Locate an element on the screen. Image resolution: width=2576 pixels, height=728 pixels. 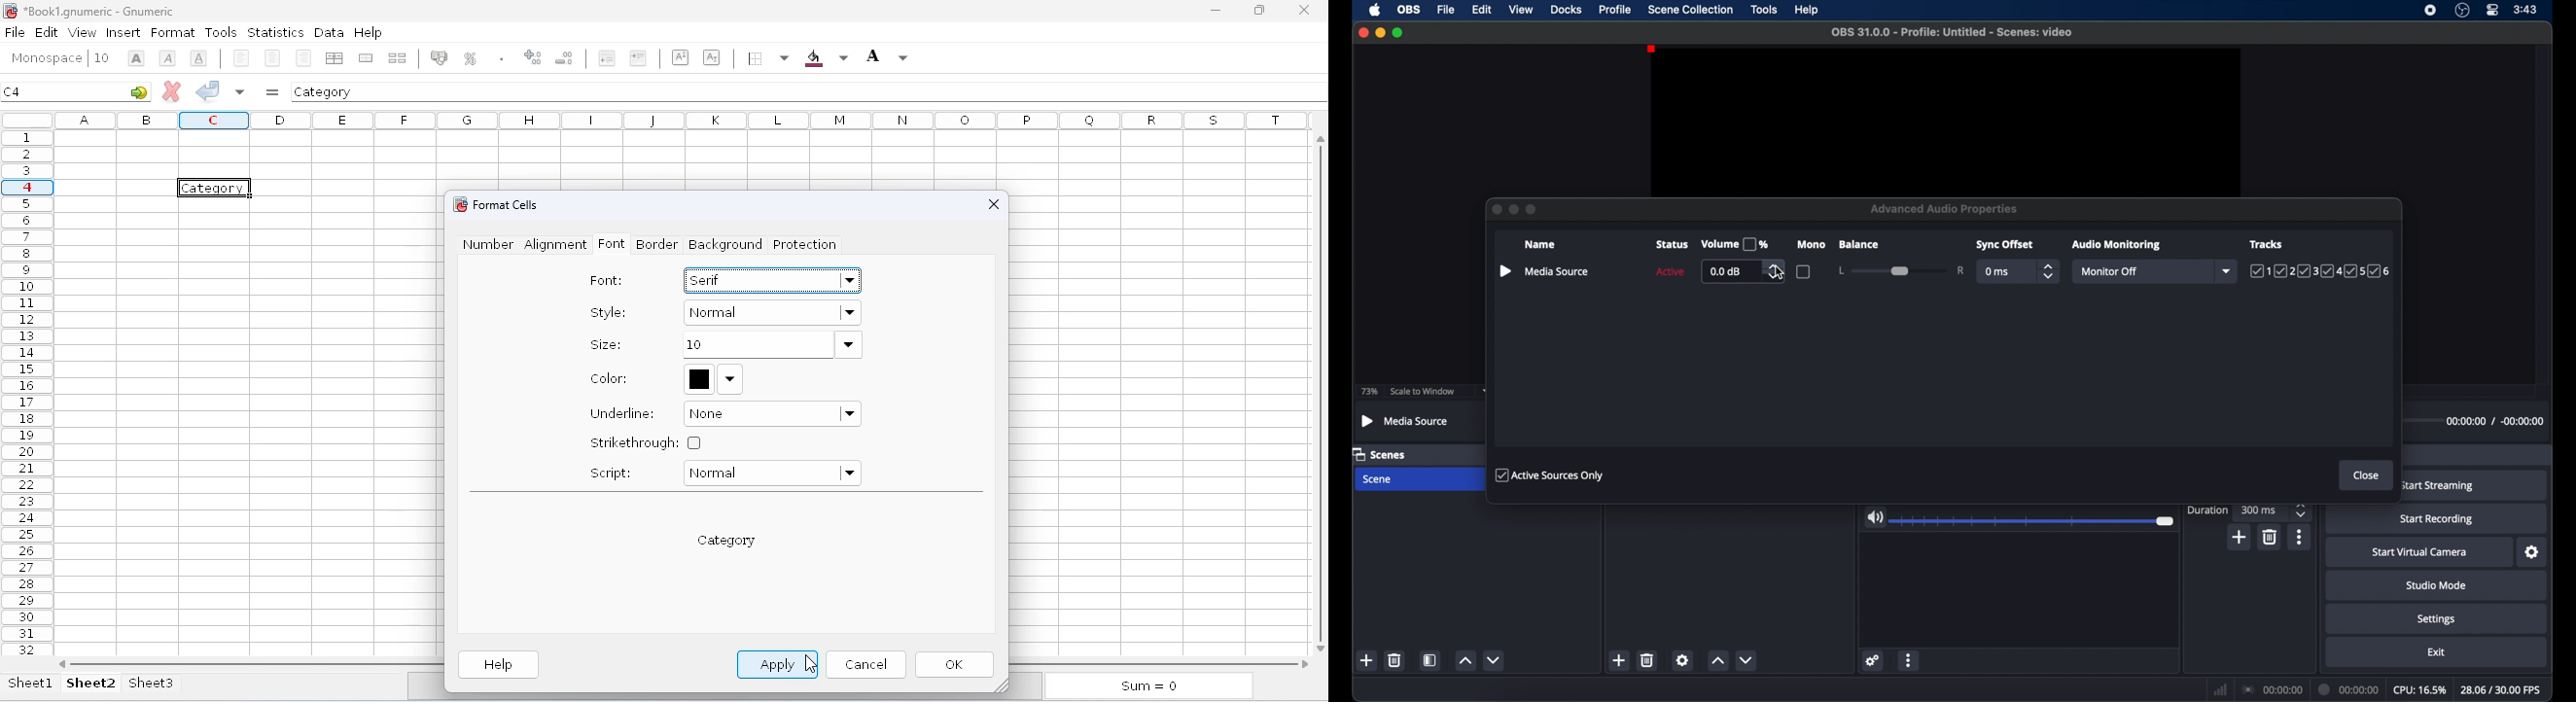
advanced audio properties is located at coordinates (1945, 208).